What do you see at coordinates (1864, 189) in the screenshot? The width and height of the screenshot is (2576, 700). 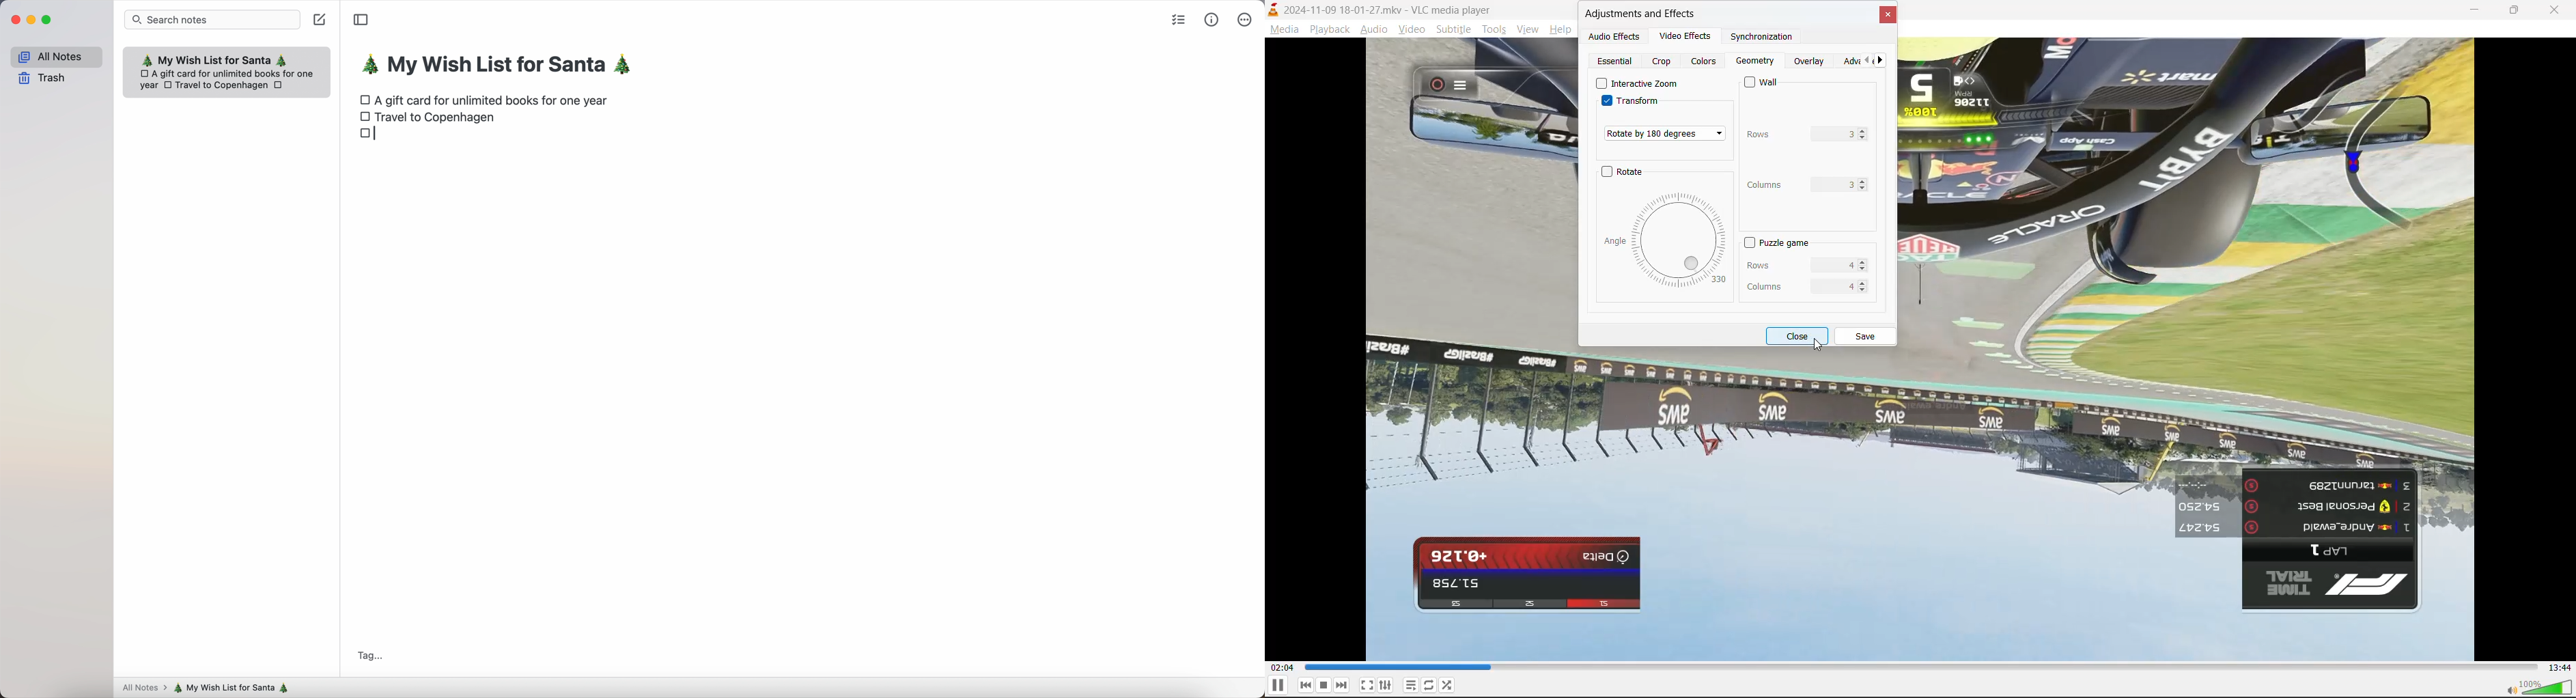 I see `decrease` at bounding box center [1864, 189].